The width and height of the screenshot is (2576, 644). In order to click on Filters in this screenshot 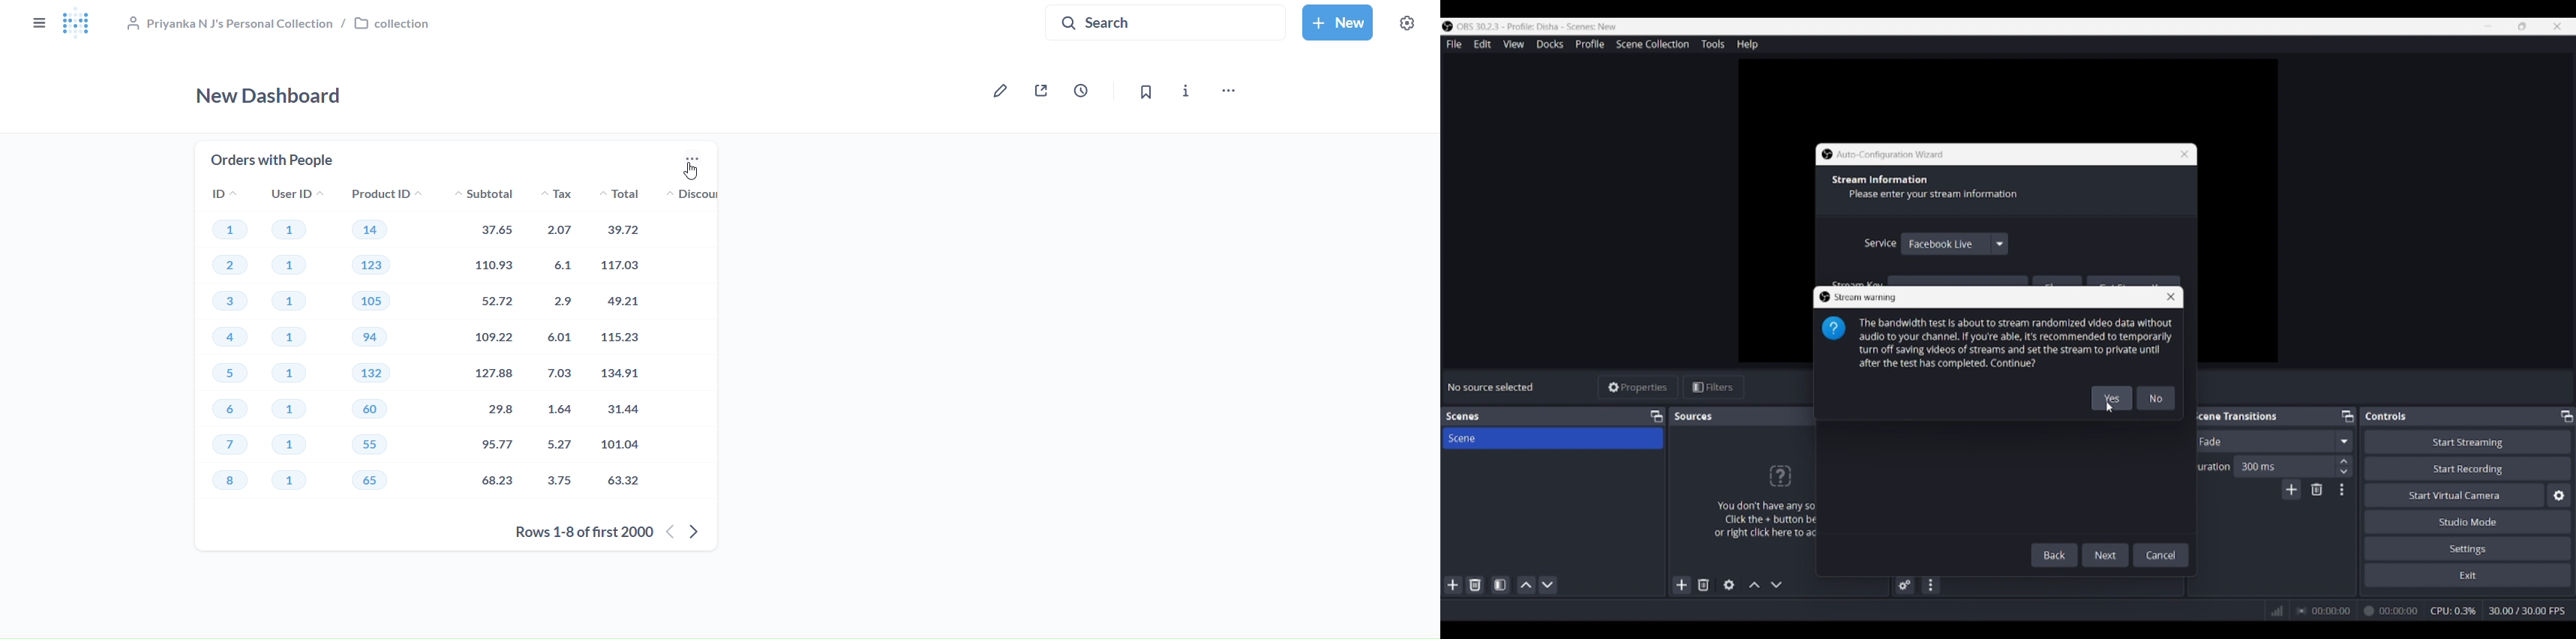, I will do `click(1714, 388)`.